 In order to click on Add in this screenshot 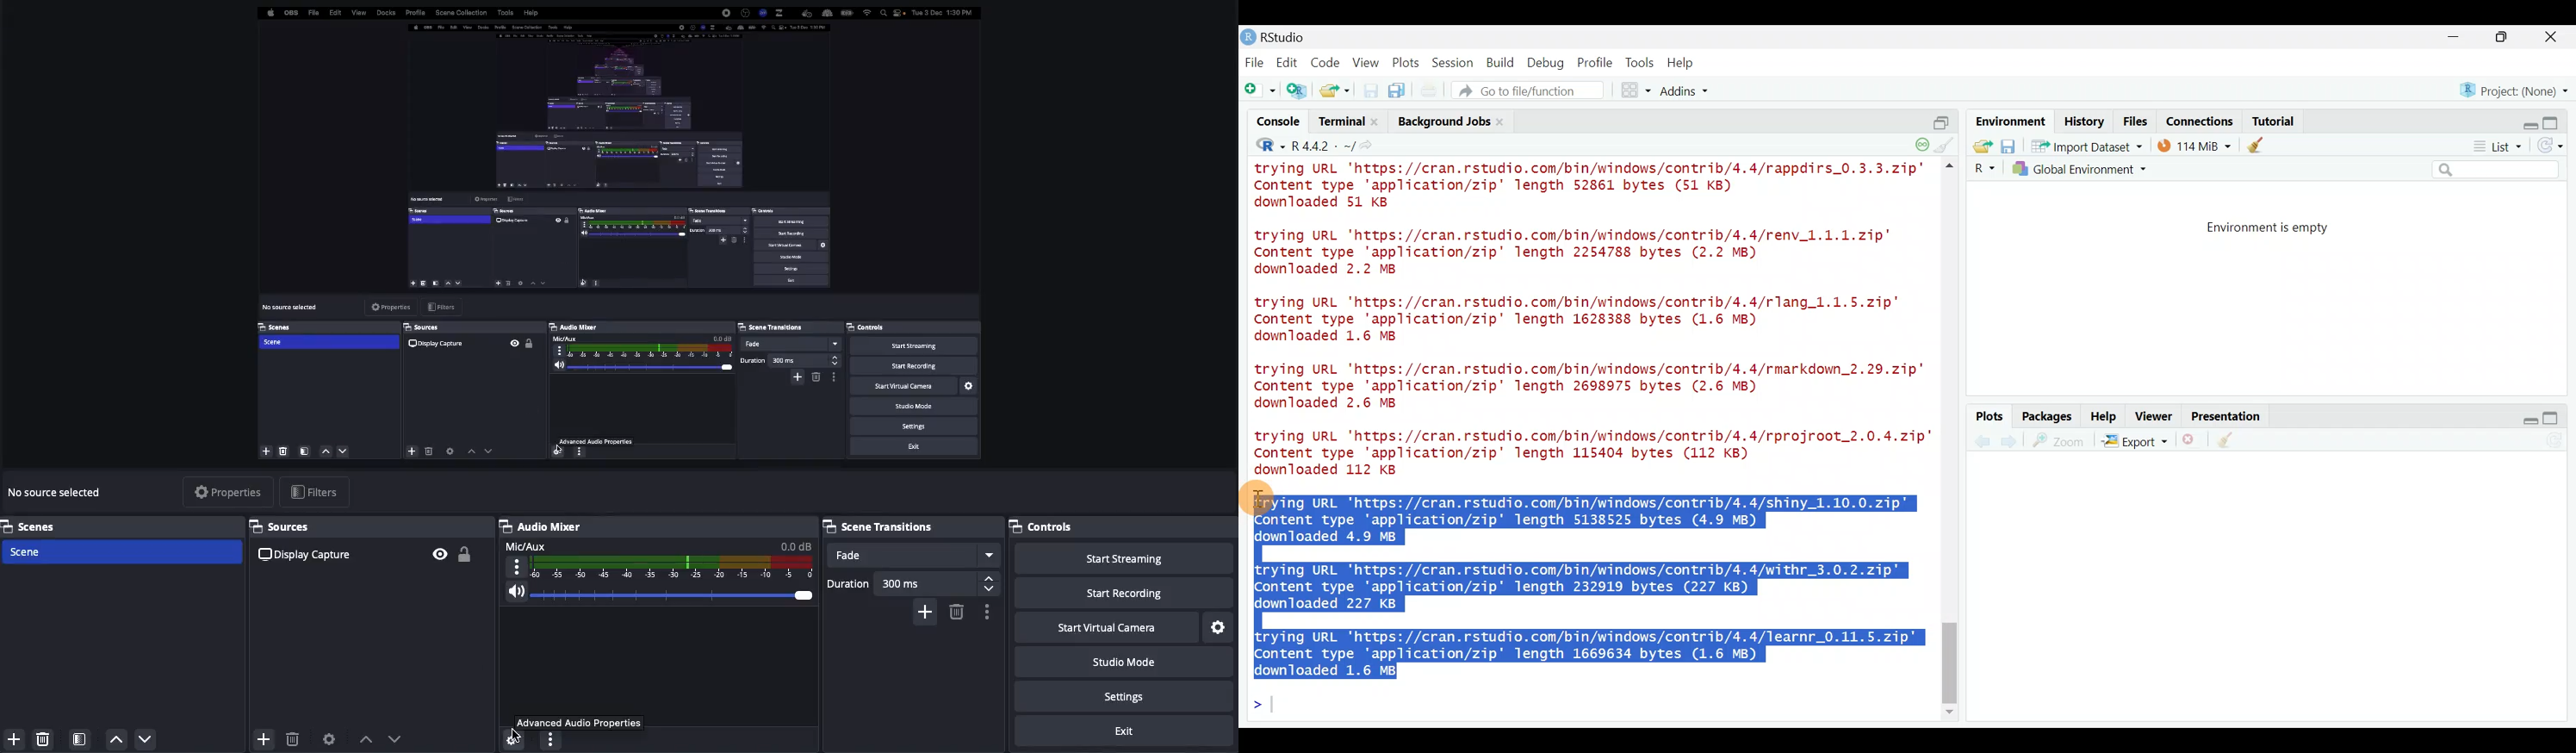, I will do `click(928, 613)`.